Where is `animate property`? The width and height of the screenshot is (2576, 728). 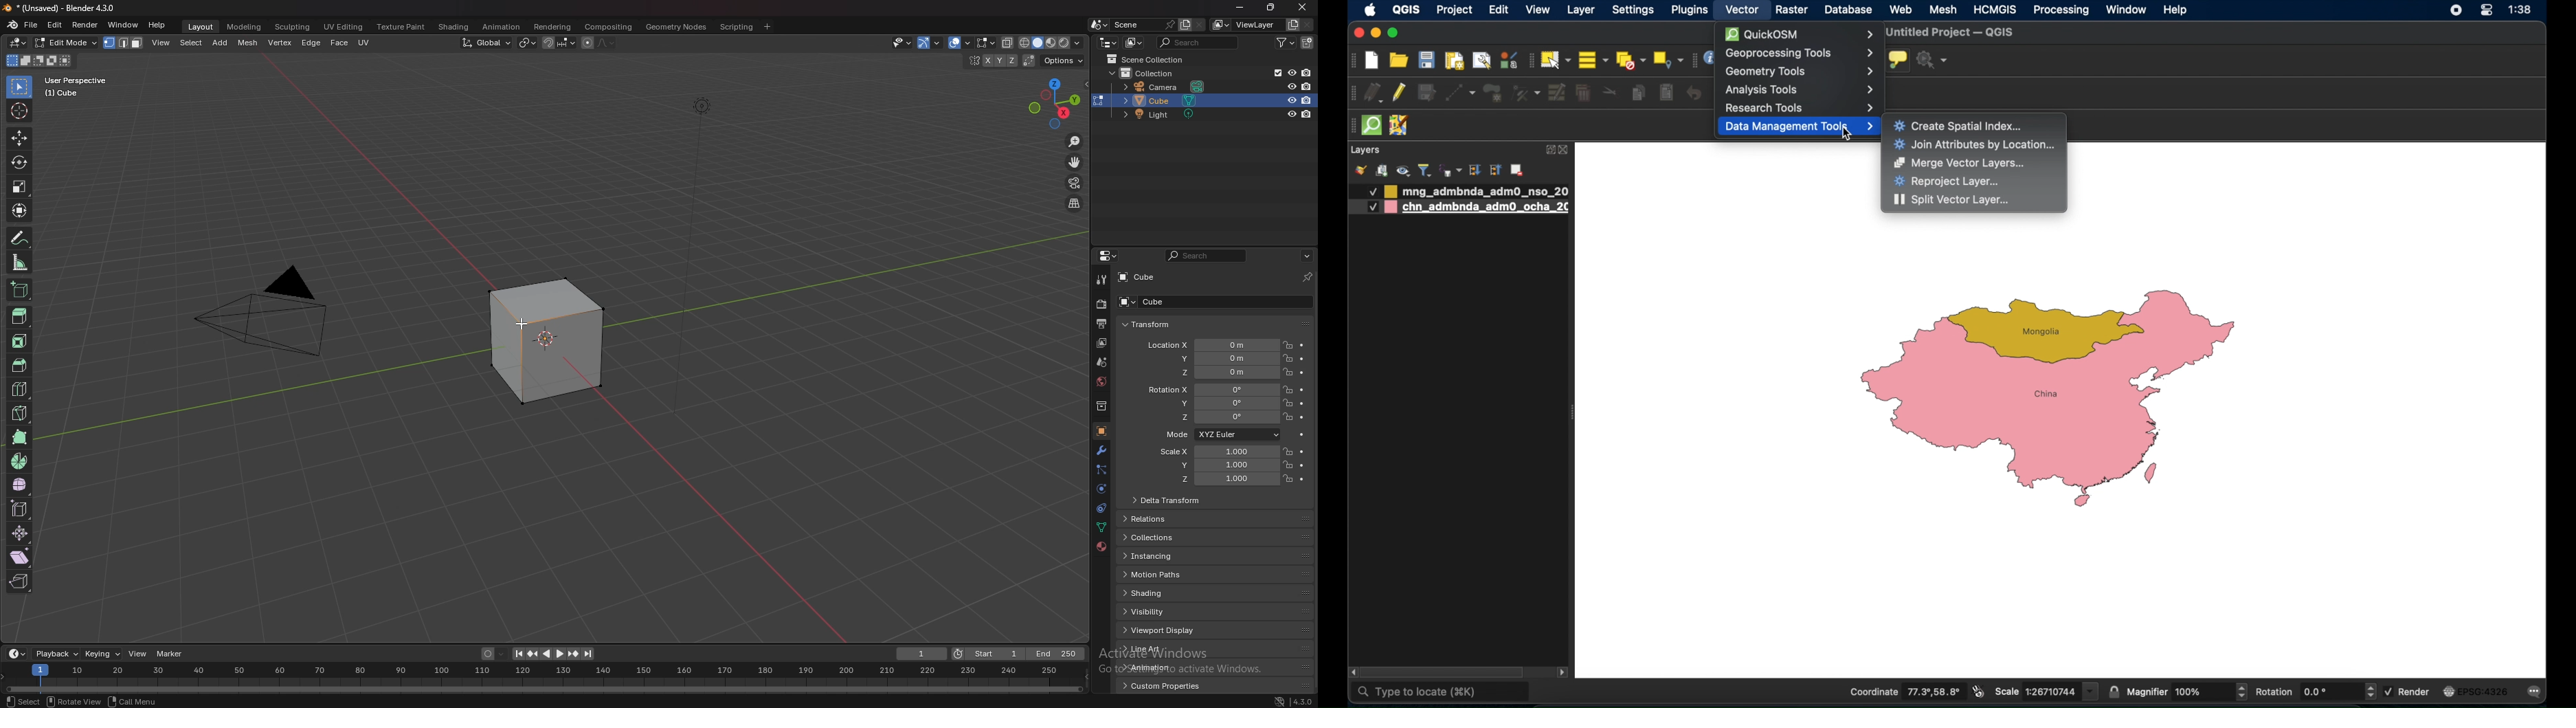 animate property is located at coordinates (1302, 452).